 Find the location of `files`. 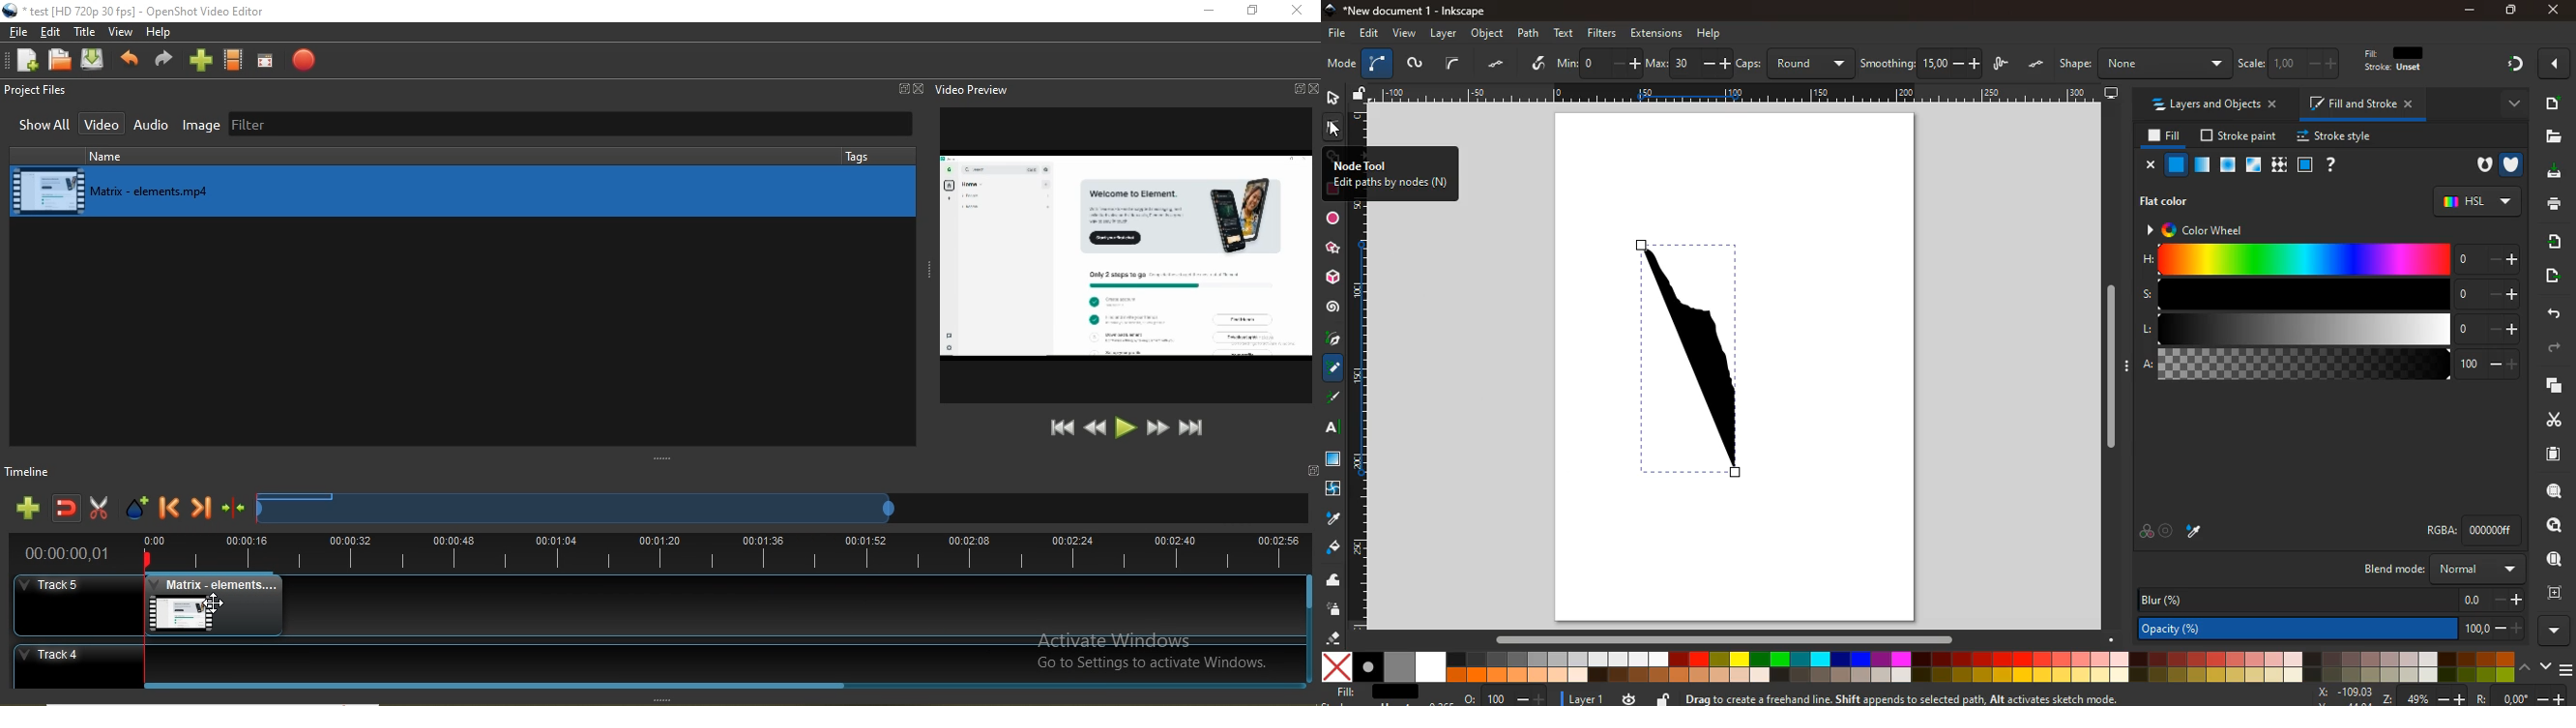

files is located at coordinates (2551, 136).